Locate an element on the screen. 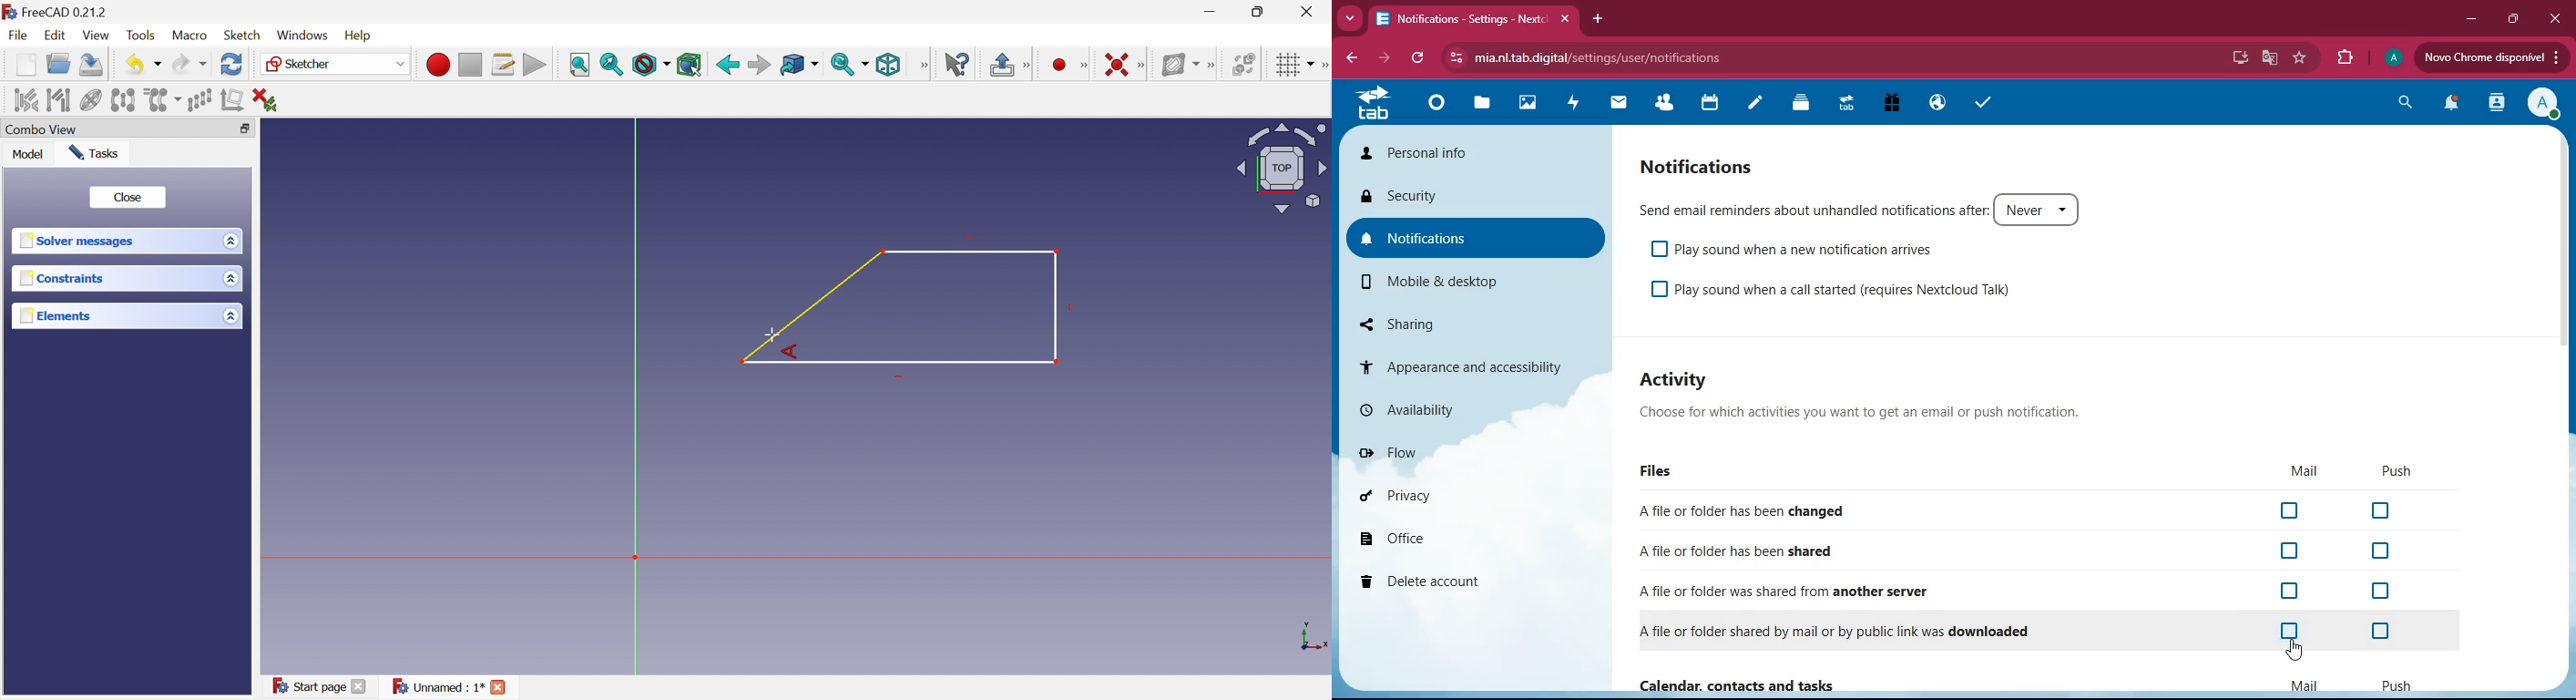 The height and width of the screenshot is (700, 2576). off is located at coordinates (2381, 590).